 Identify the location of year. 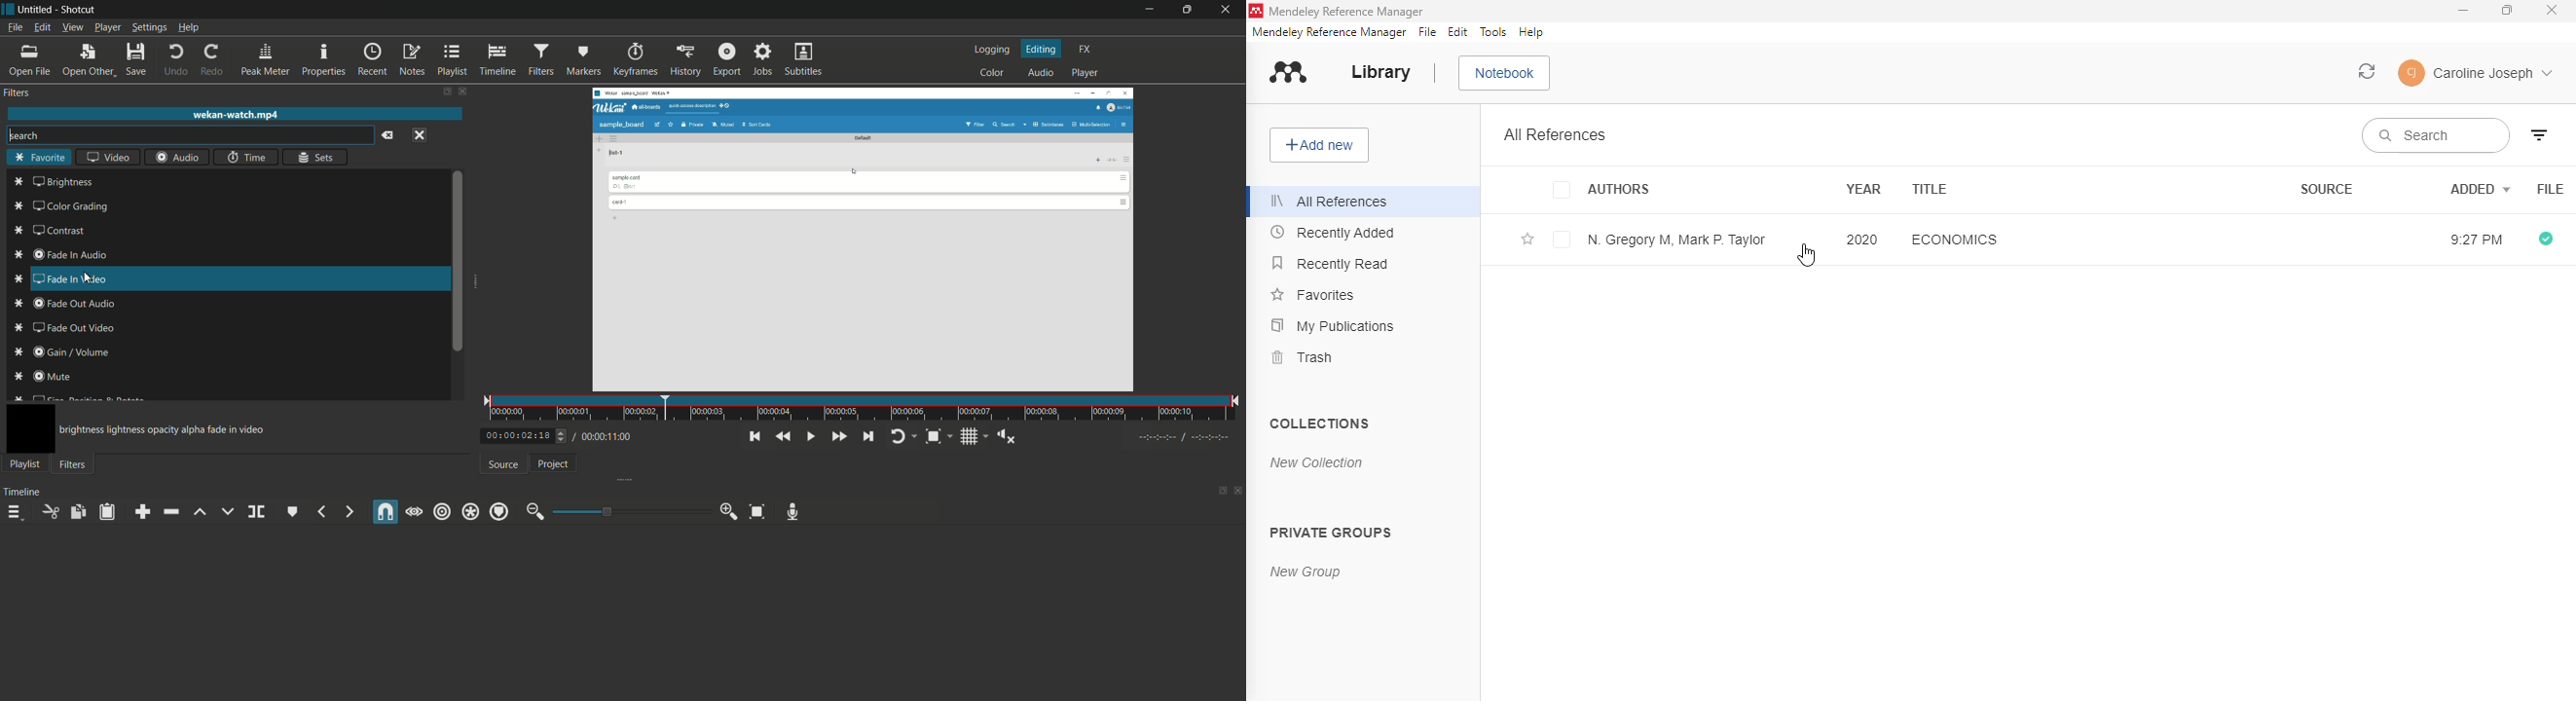
(1863, 188).